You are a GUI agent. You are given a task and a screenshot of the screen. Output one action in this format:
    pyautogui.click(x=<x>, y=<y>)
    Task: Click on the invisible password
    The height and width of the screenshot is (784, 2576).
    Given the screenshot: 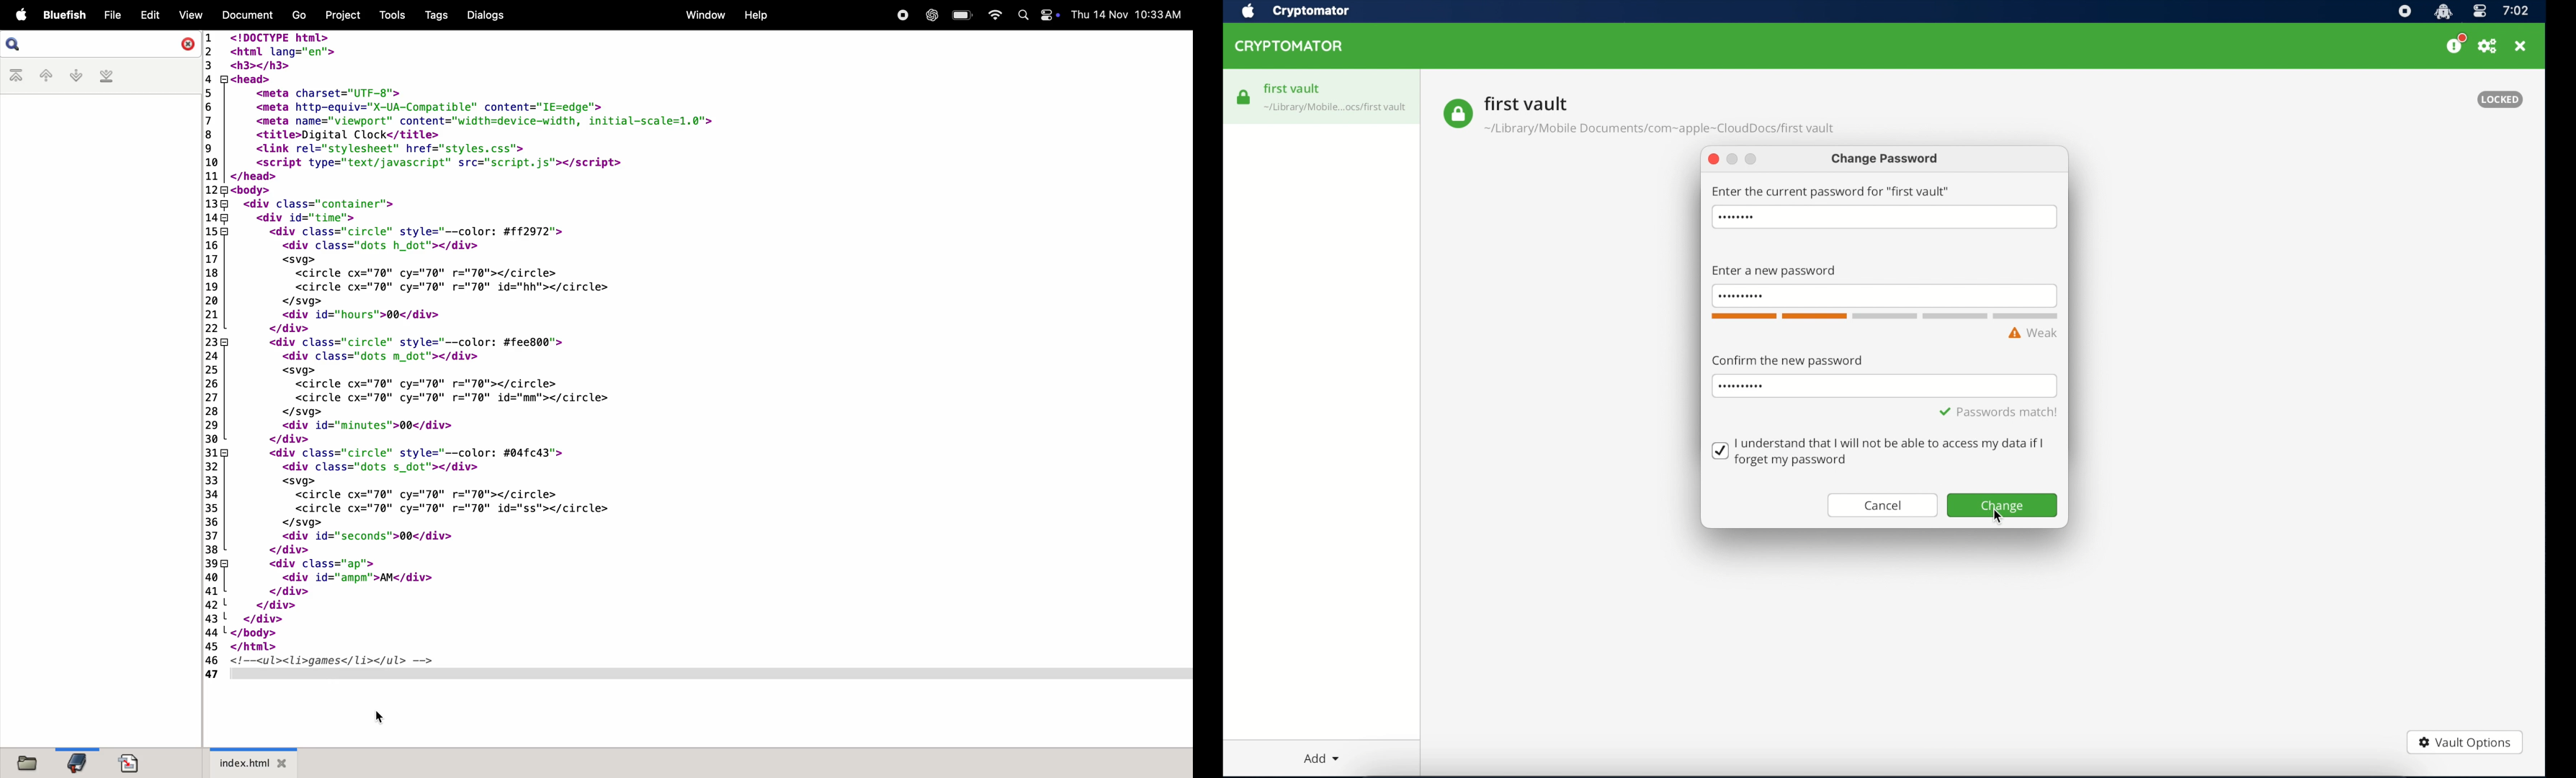 What is the action you would take?
    pyautogui.click(x=1738, y=297)
    